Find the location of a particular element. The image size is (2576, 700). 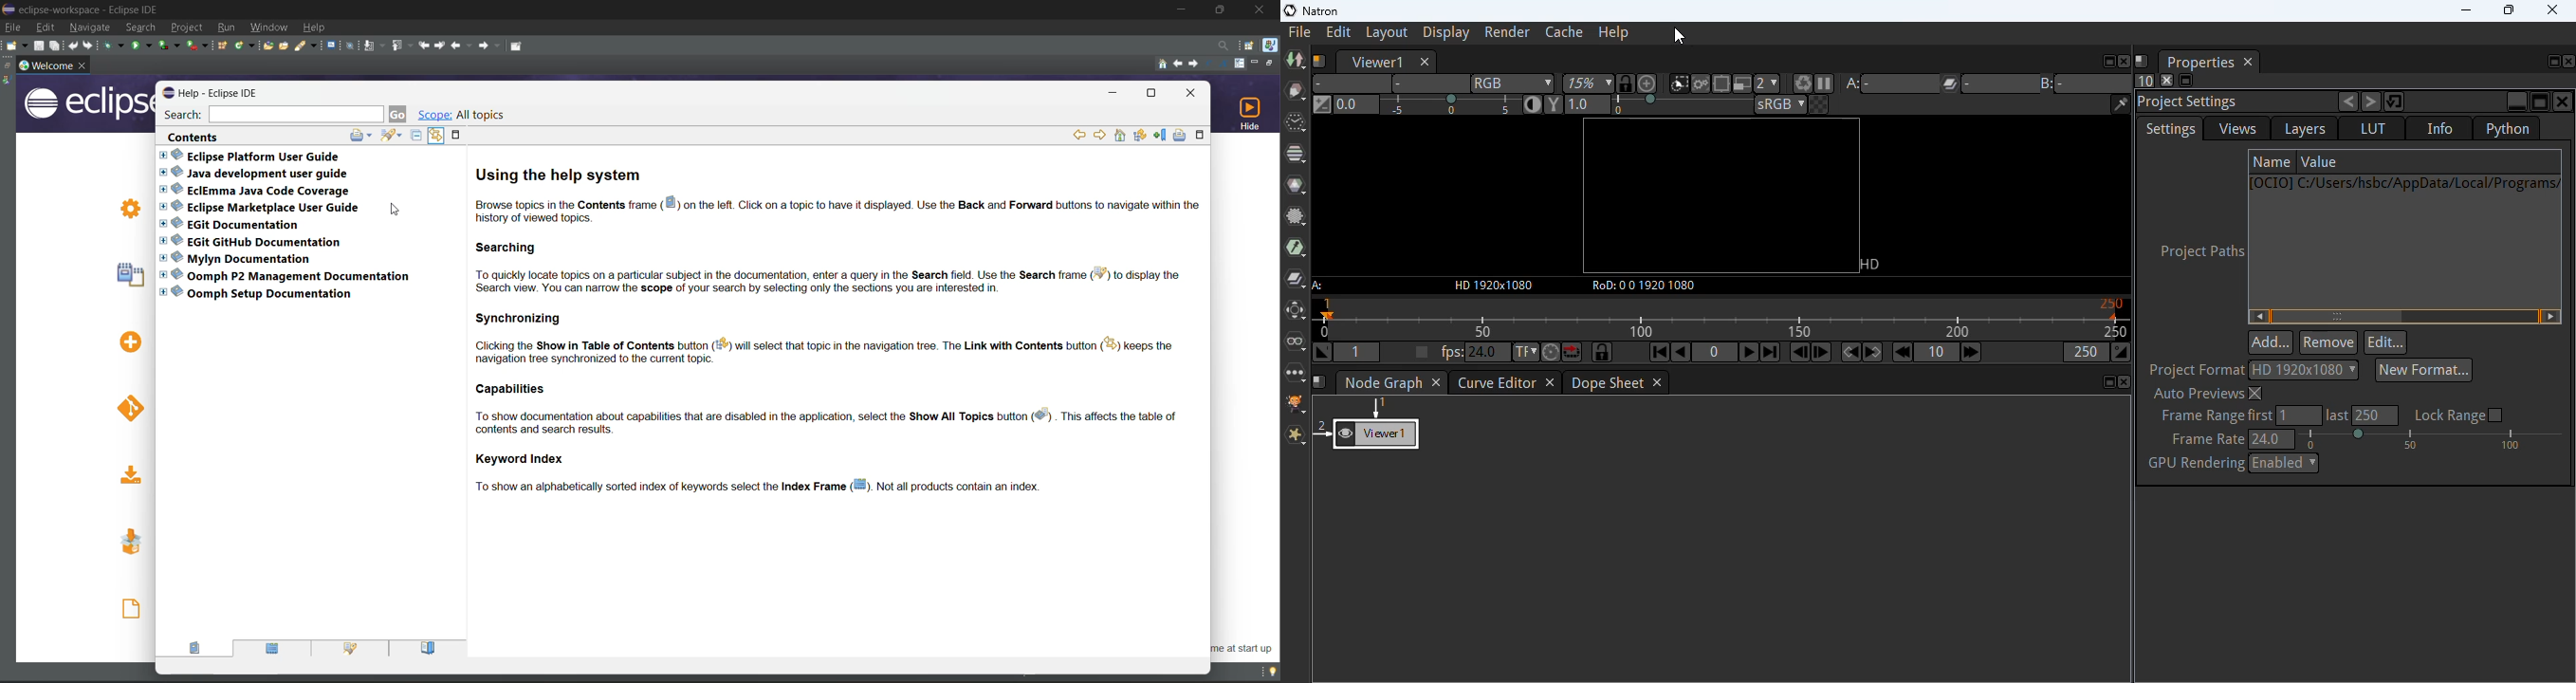

keyword index is located at coordinates (836, 480).